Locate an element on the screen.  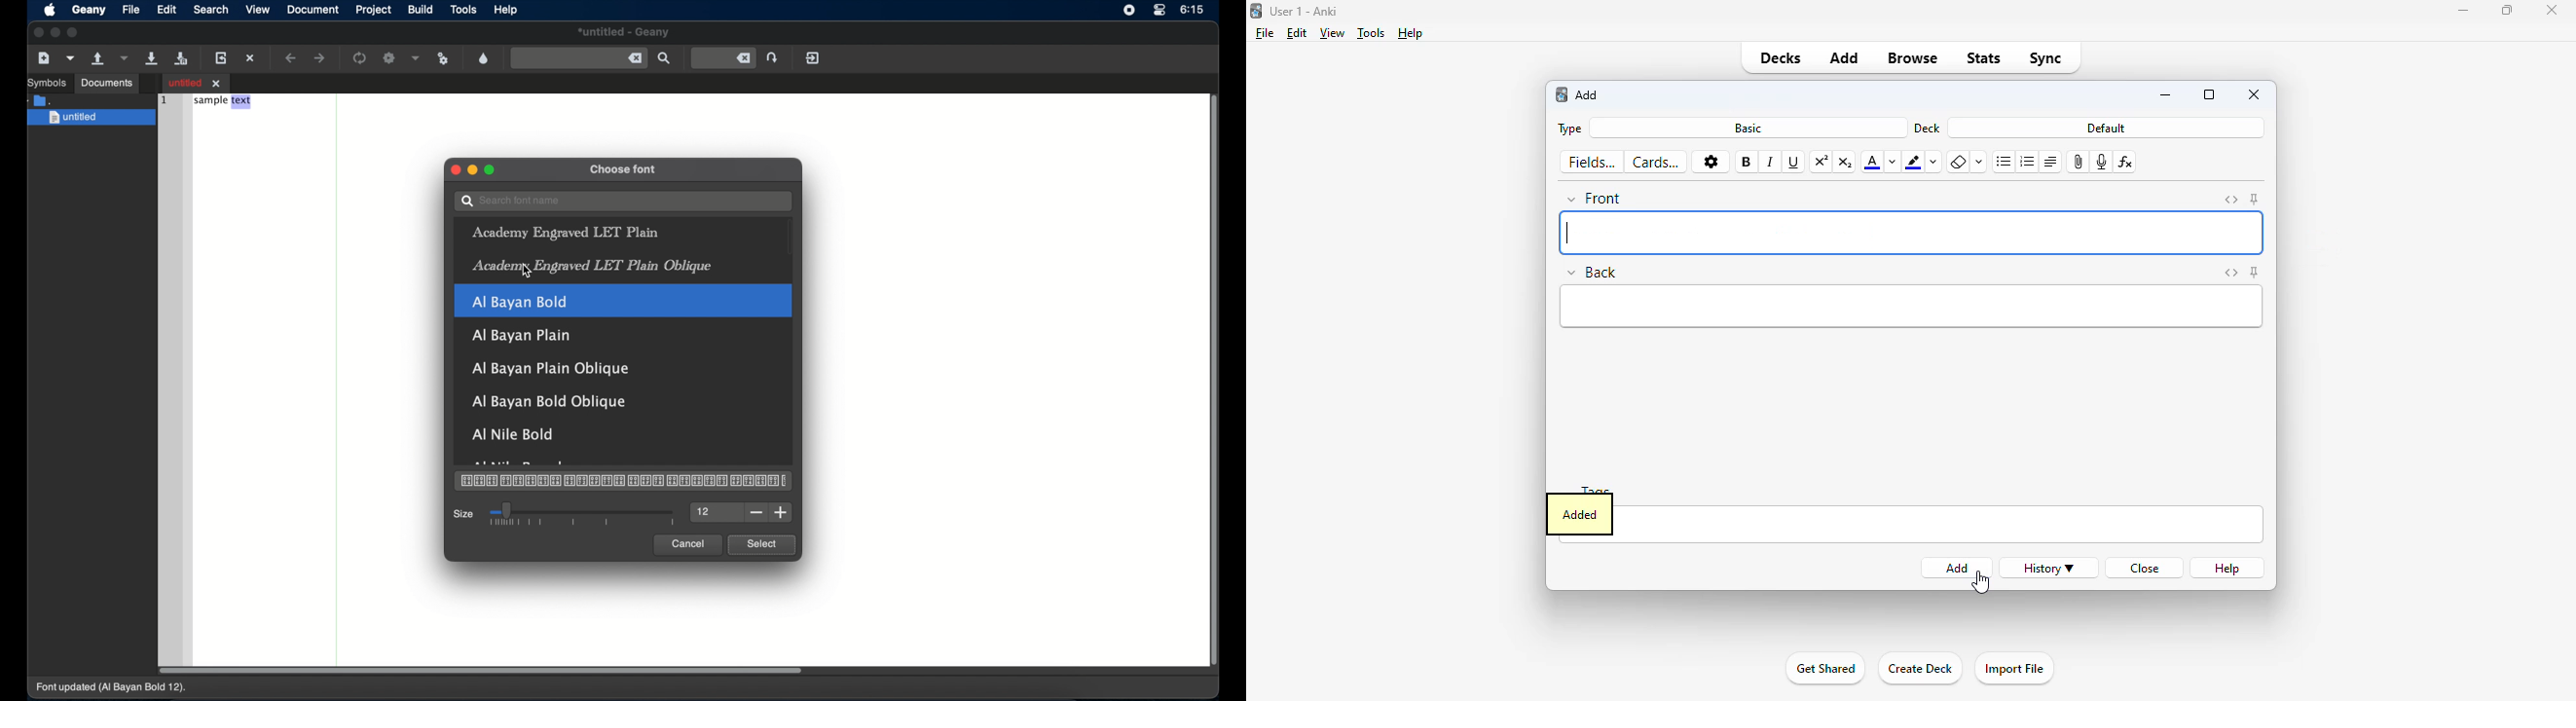
add is located at coordinates (1562, 95).